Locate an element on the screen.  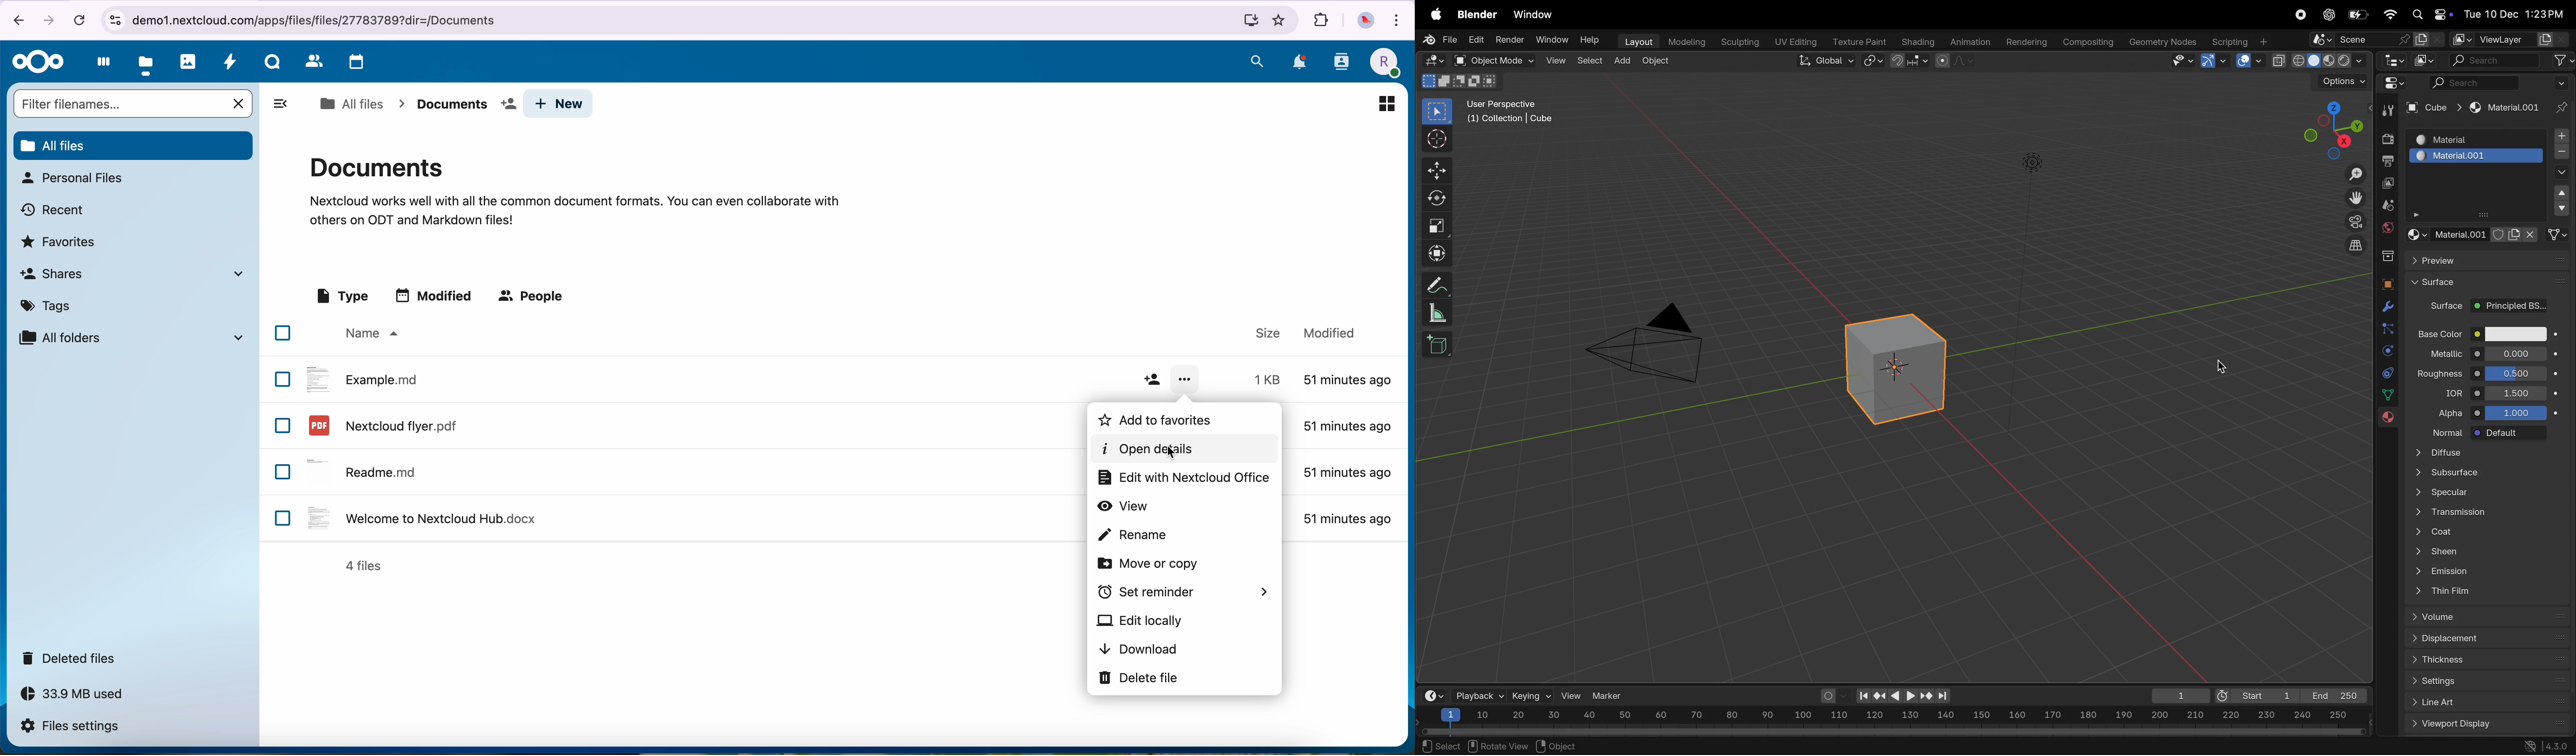
cancel is located at coordinates (79, 20).